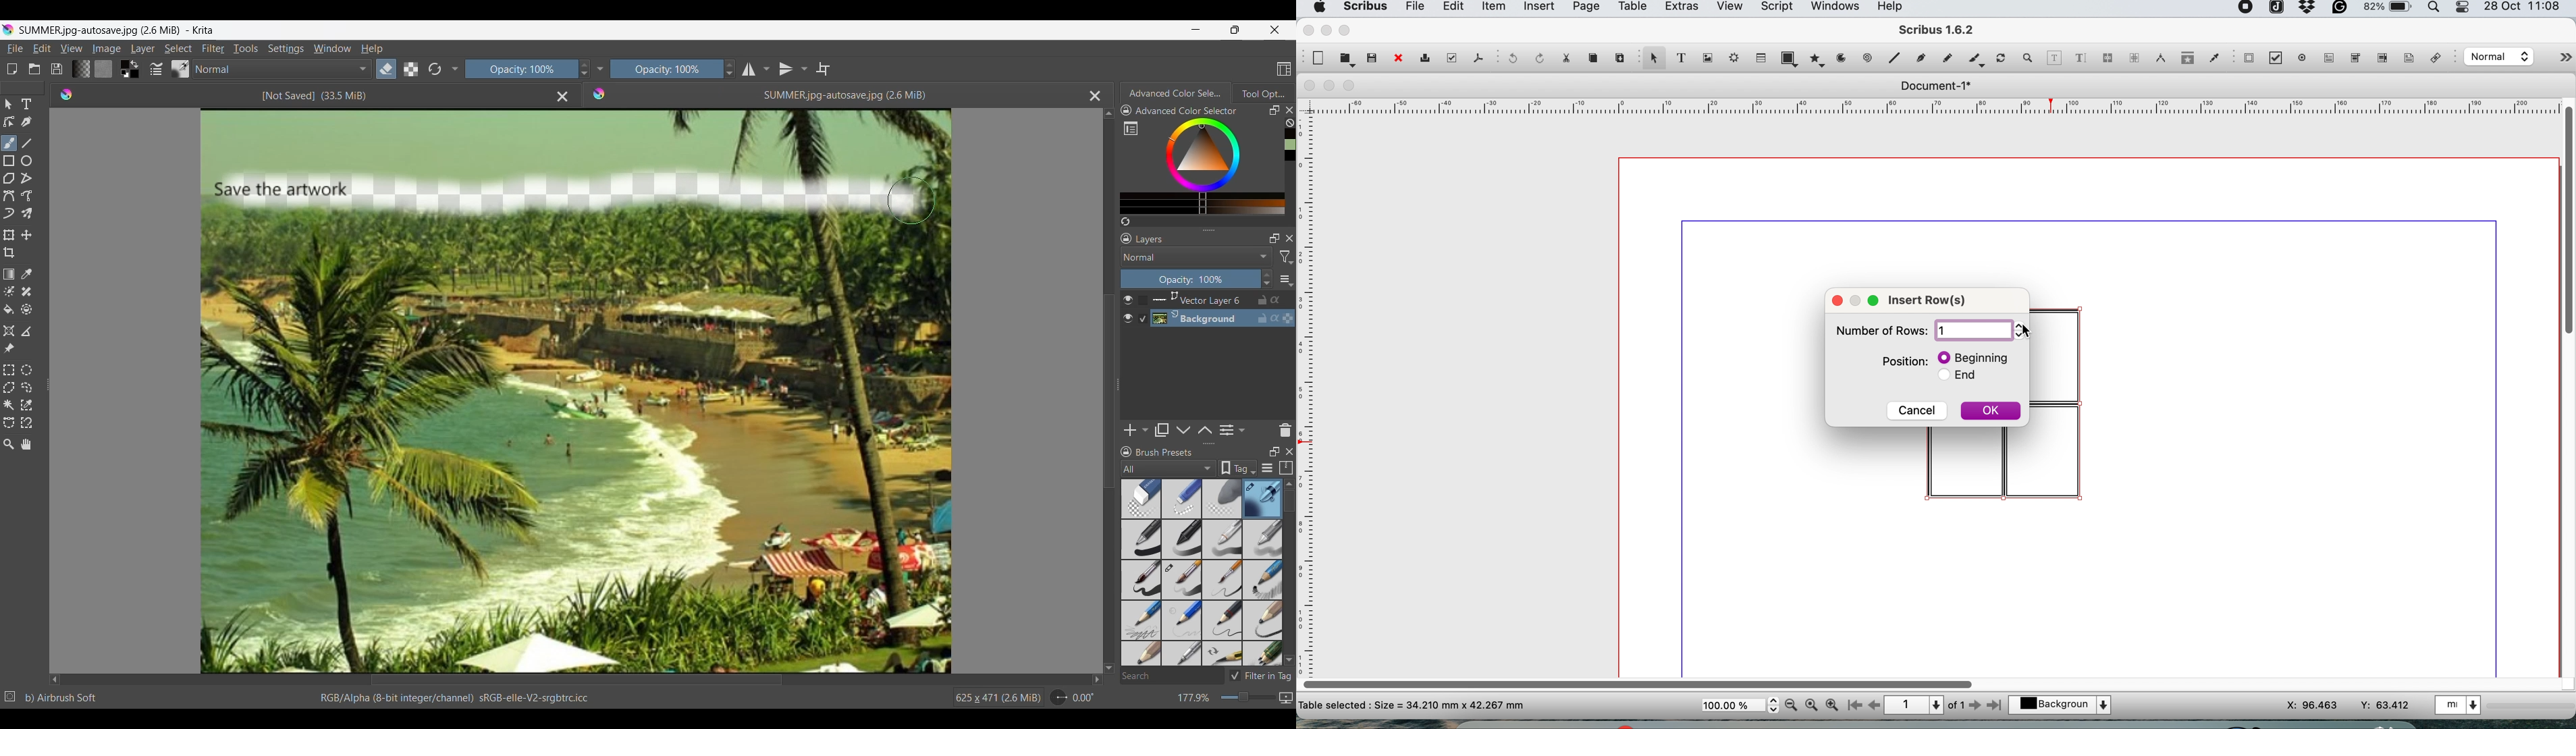 This screenshot has width=2576, height=756. I want to click on Storage resources, so click(1285, 468).